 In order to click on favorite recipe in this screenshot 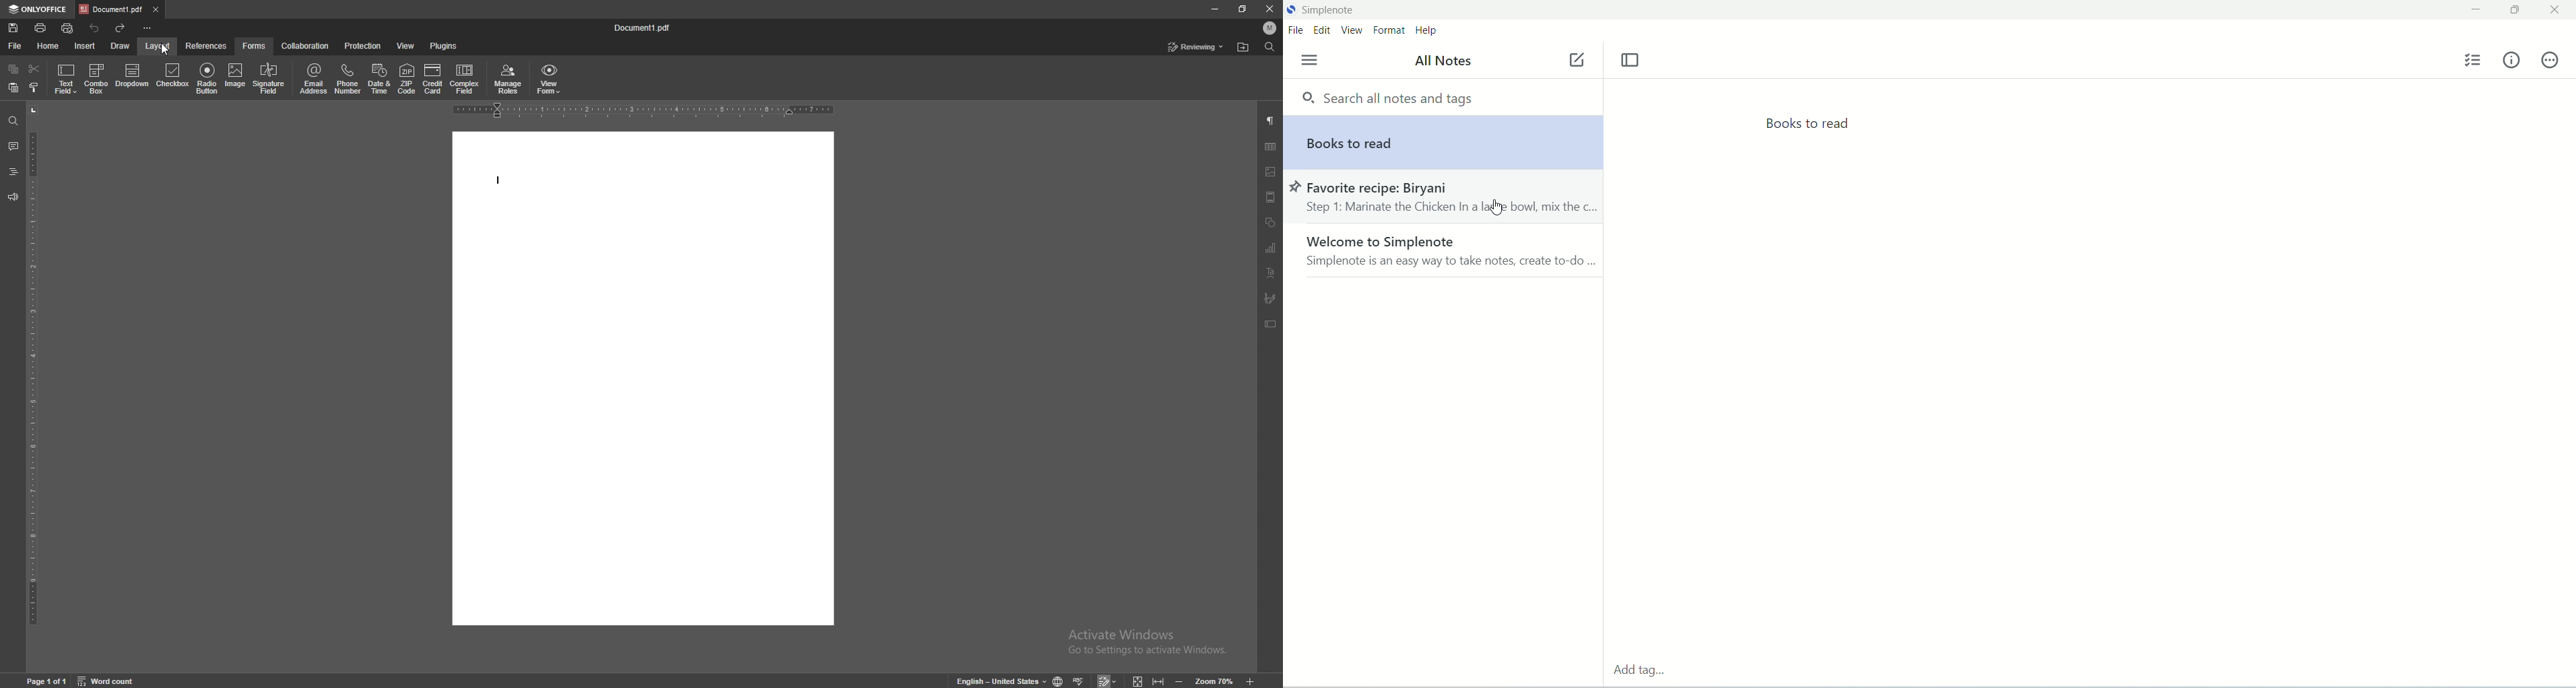, I will do `click(1442, 201)`.